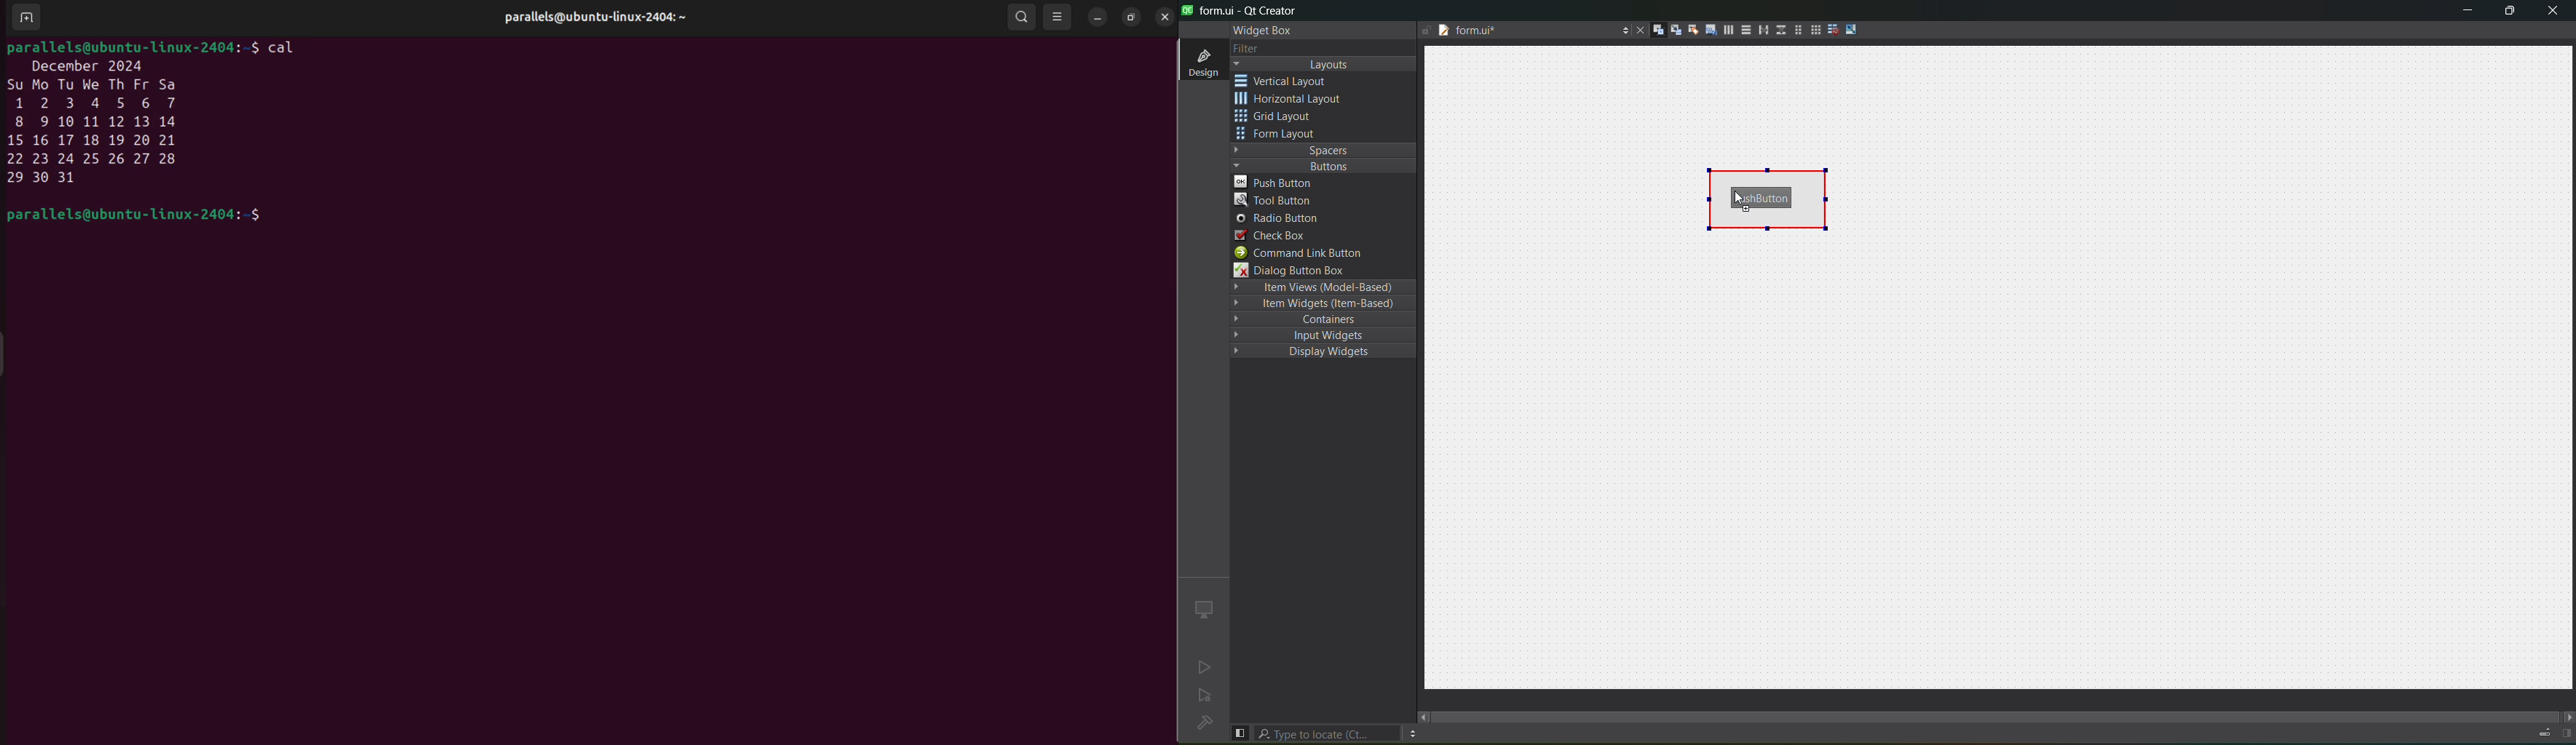 This screenshot has width=2576, height=756. I want to click on no project loading, so click(1202, 724).